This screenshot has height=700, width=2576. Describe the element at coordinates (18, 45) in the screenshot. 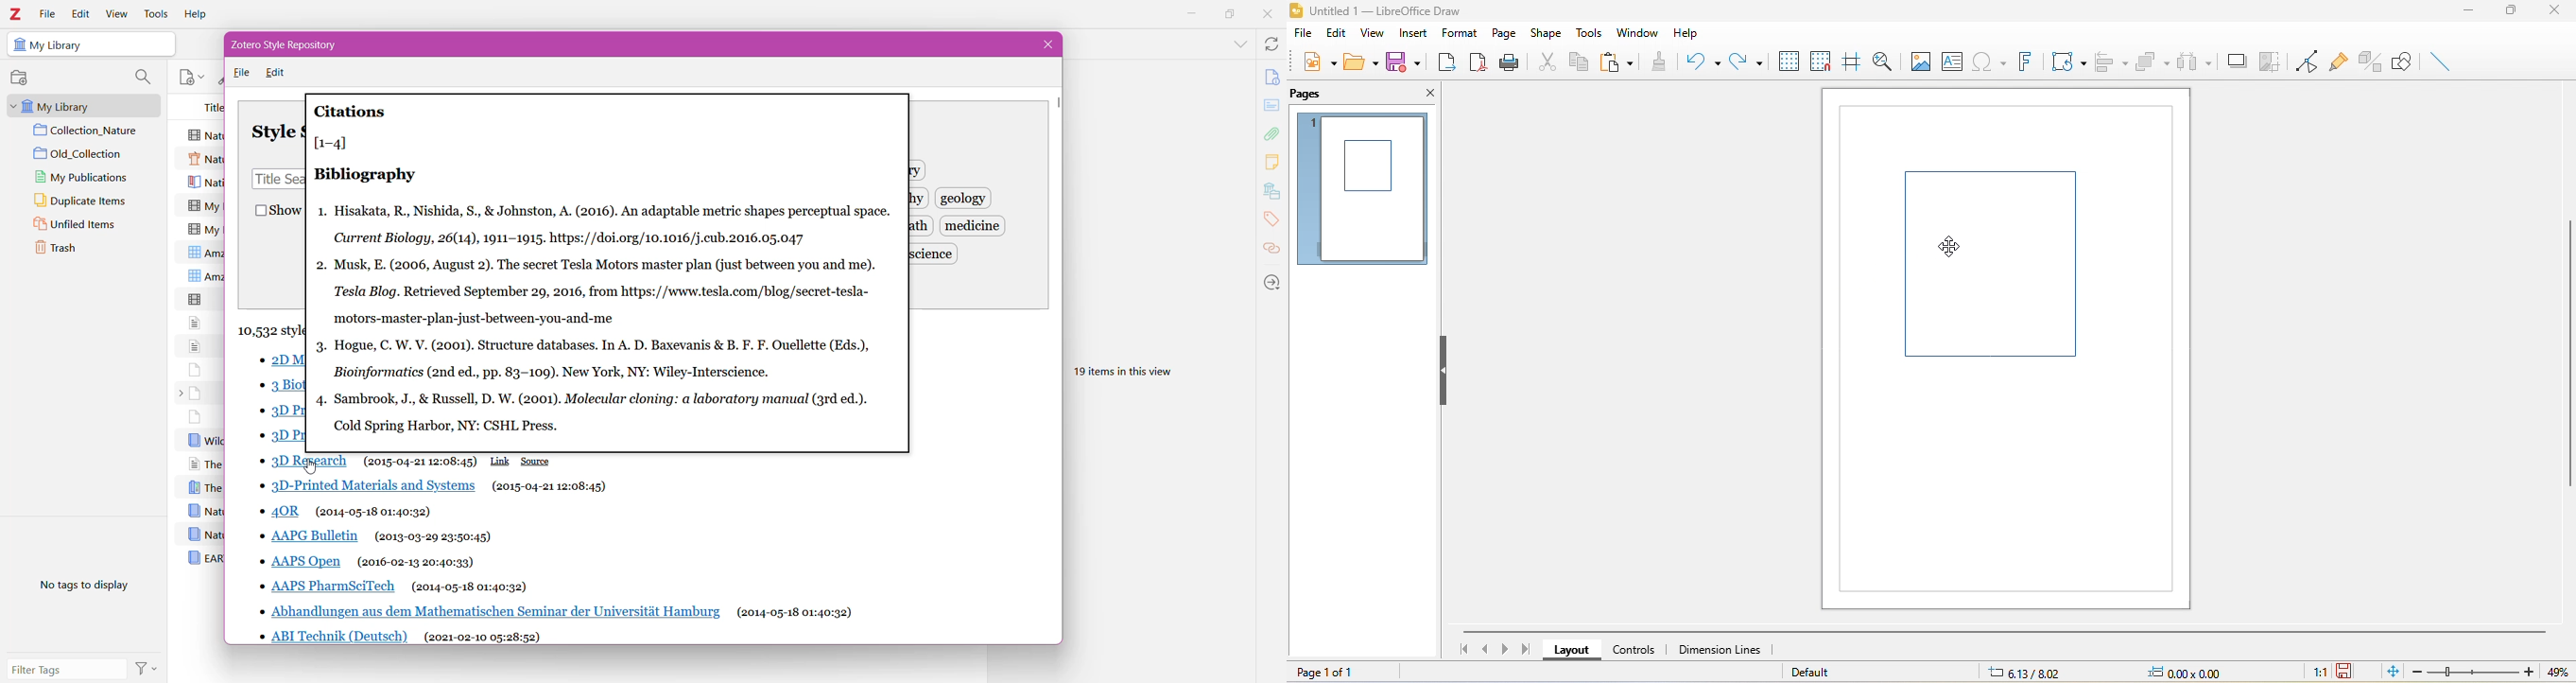

I see `icon` at that location.